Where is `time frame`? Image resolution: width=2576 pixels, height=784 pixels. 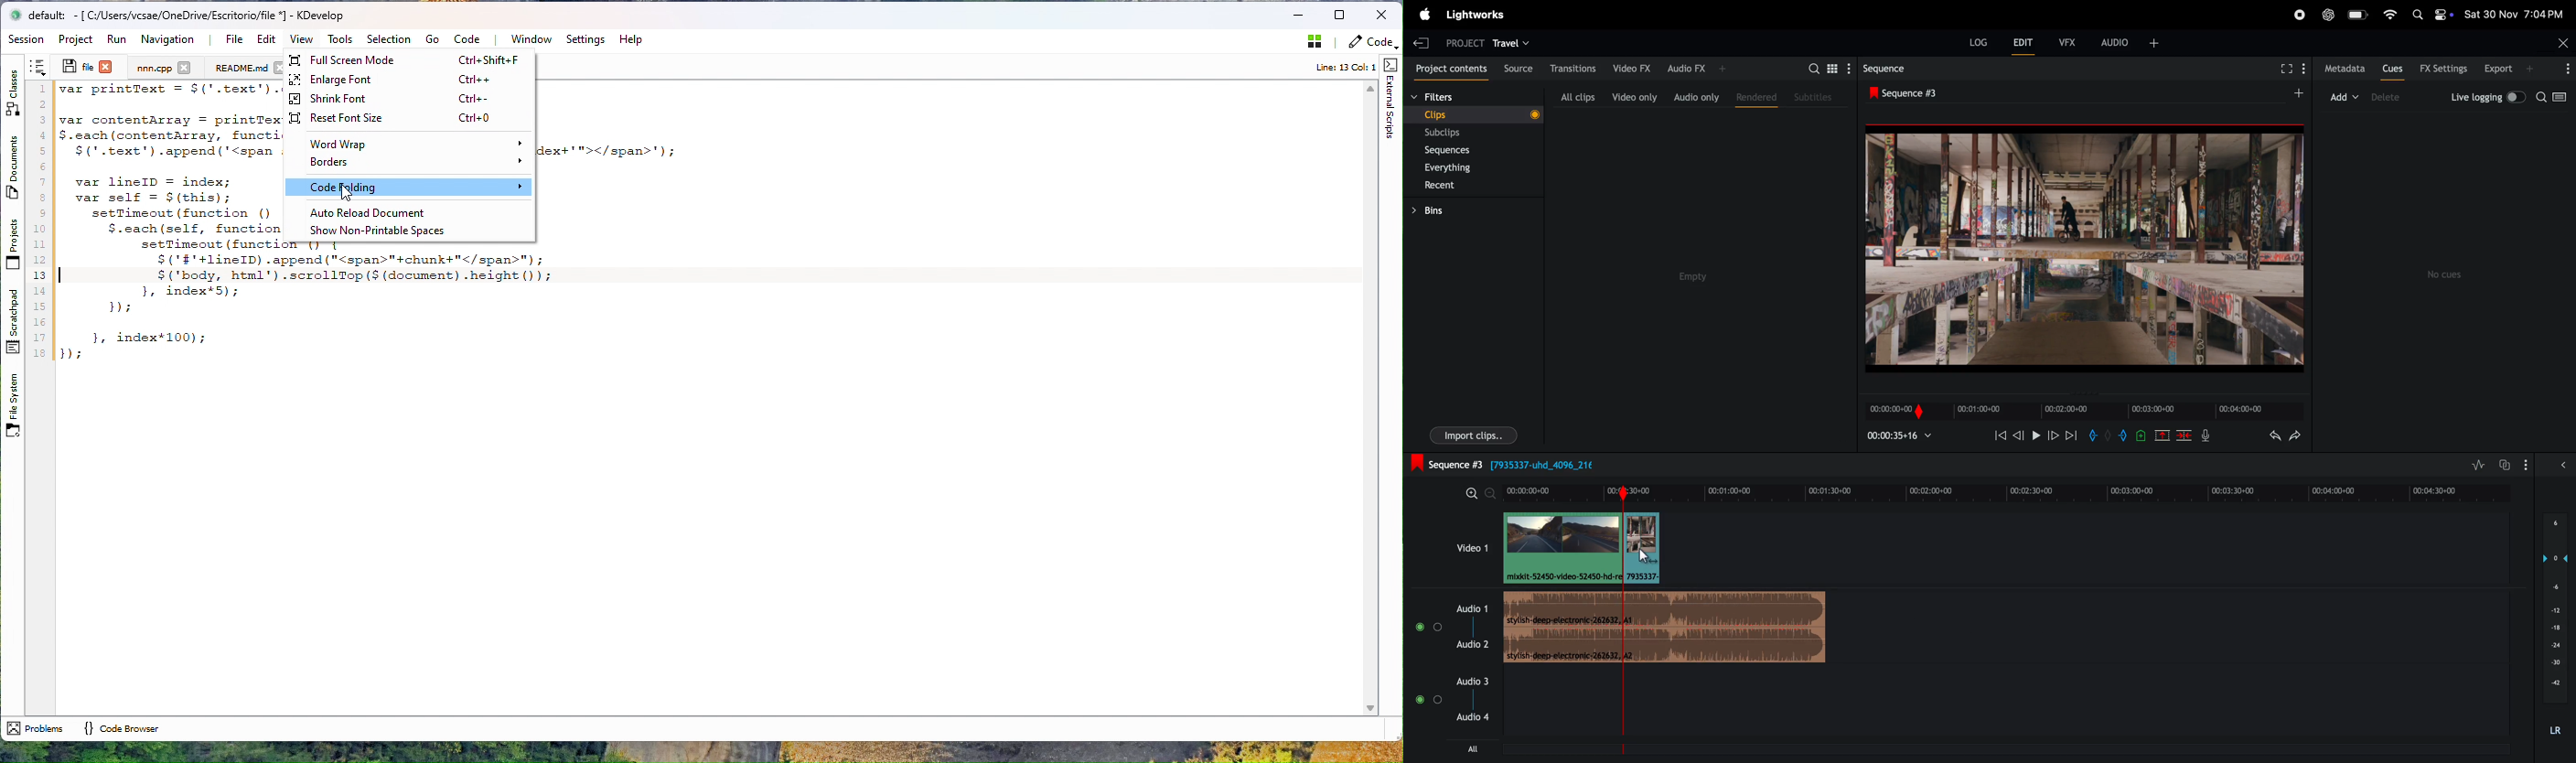 time frame is located at coordinates (2083, 410).